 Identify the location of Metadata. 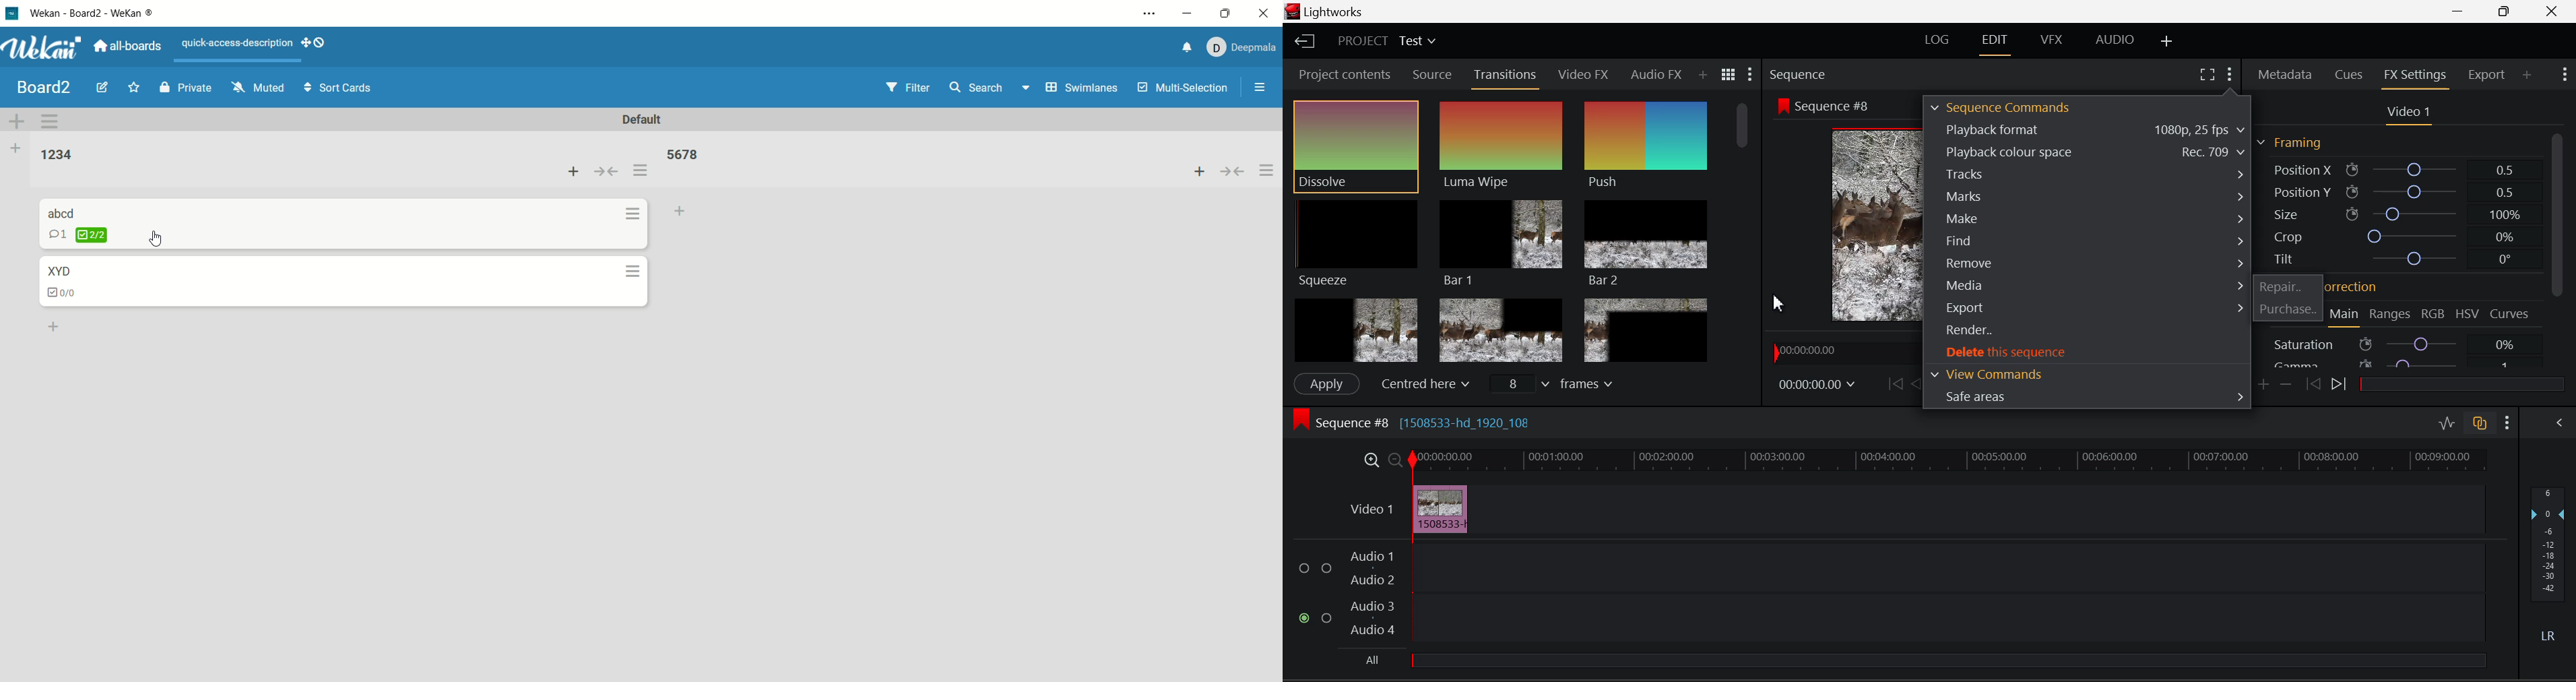
(2286, 75).